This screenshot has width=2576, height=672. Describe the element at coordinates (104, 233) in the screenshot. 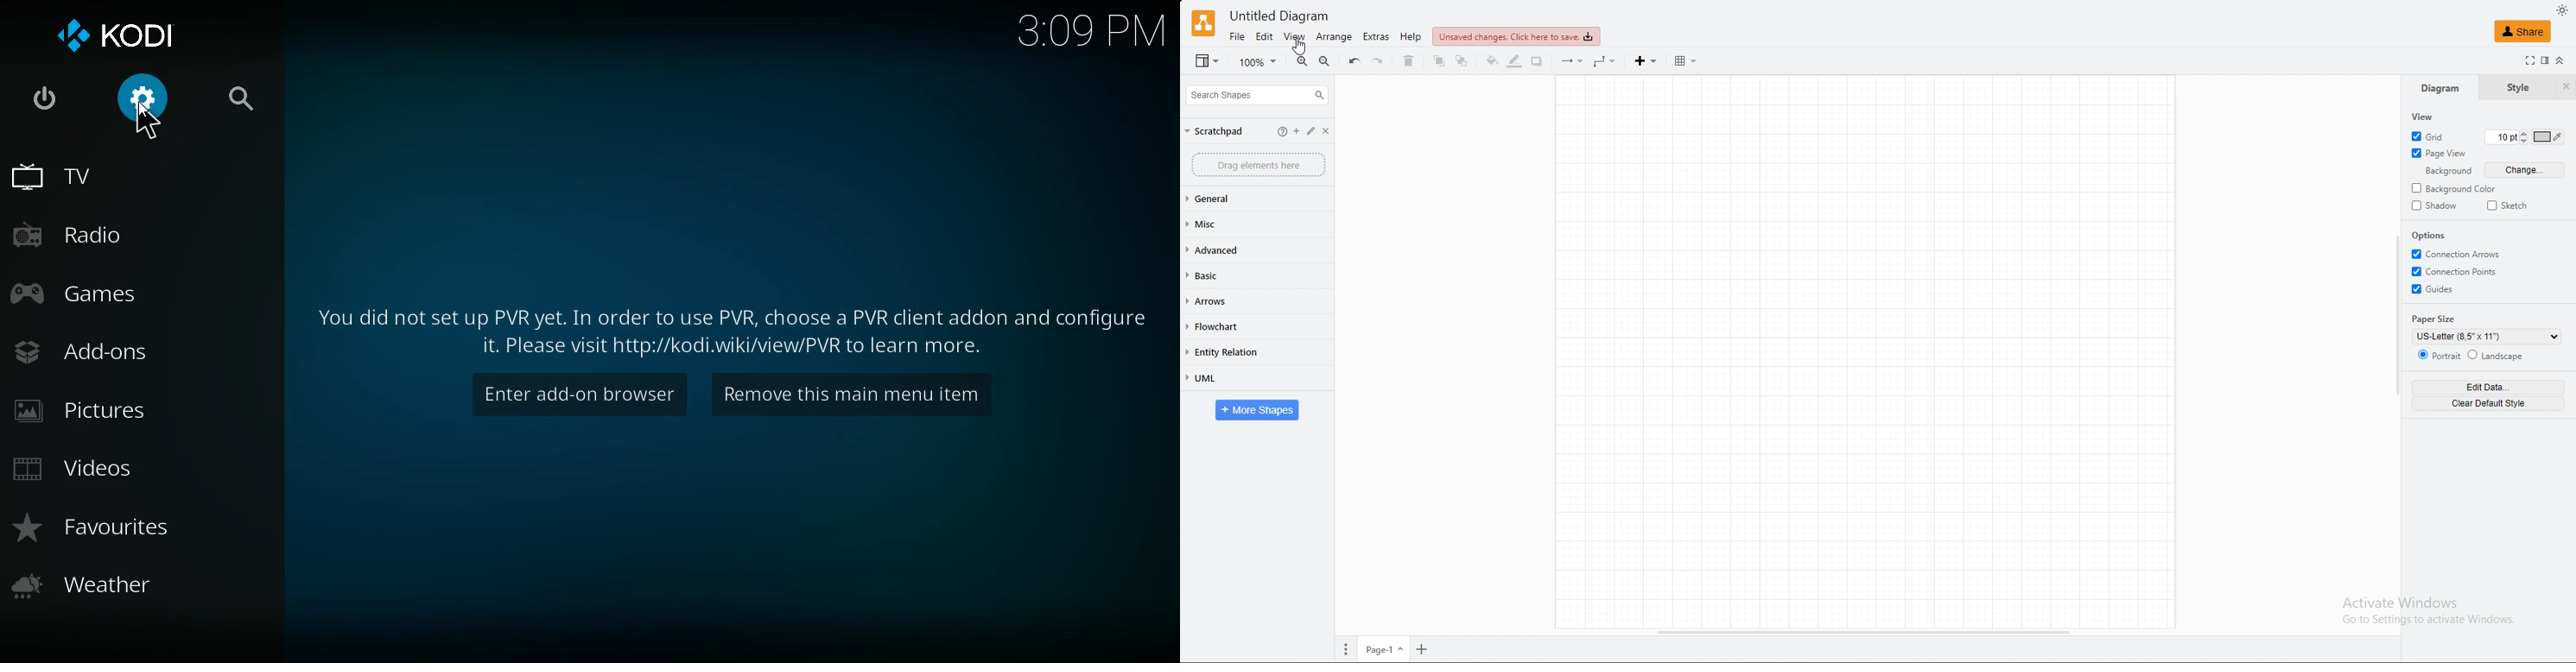

I see `radio` at that location.